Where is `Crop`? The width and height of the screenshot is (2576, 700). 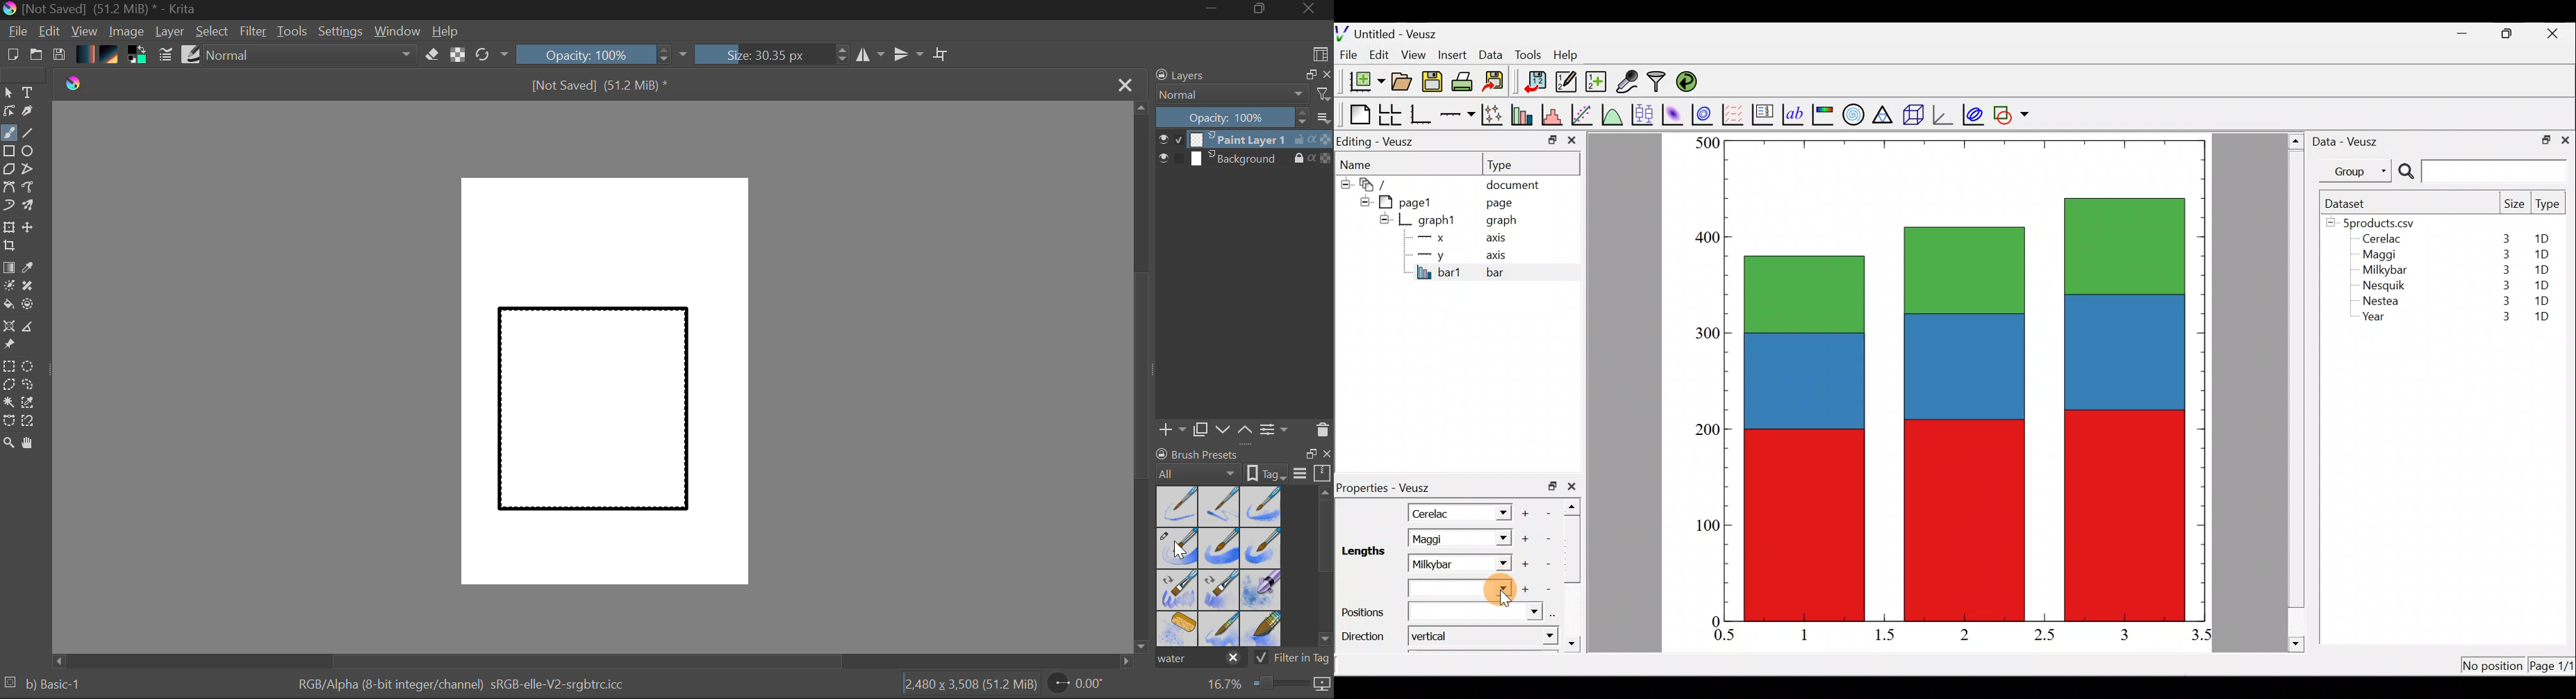 Crop is located at coordinates (11, 246).